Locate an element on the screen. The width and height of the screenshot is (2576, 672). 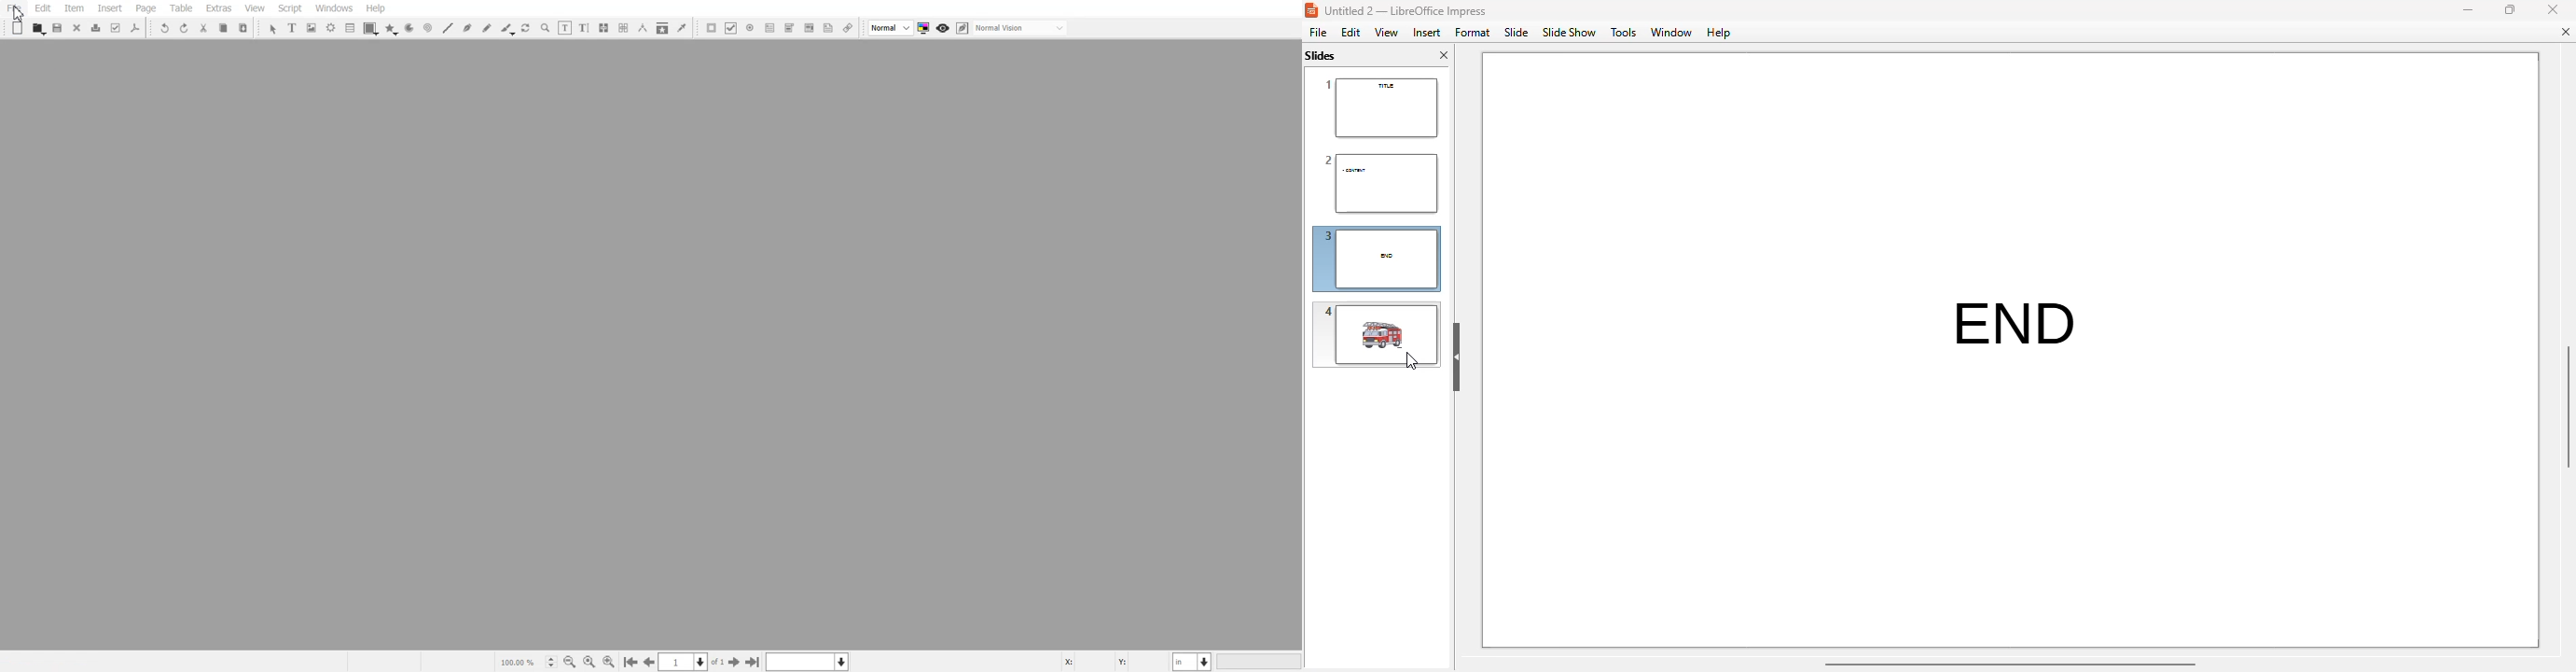
Undo is located at coordinates (165, 28).